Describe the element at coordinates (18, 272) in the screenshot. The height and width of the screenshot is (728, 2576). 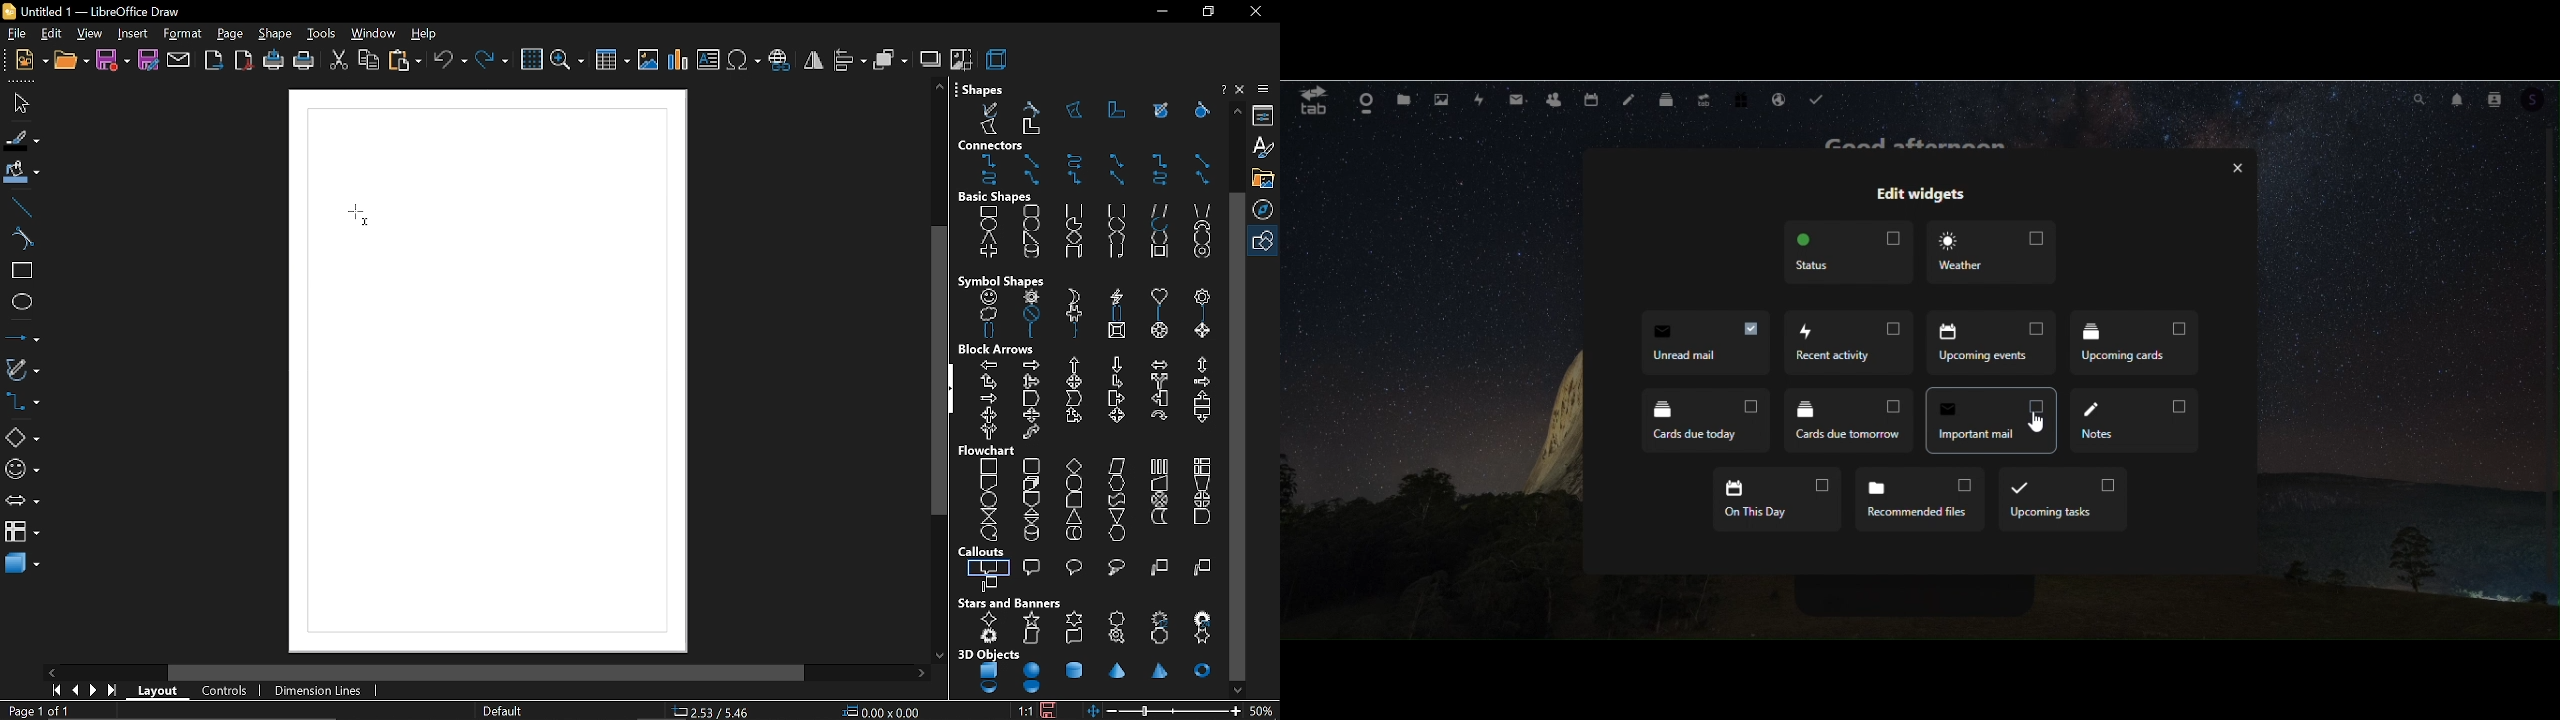
I see `rectangle` at that location.